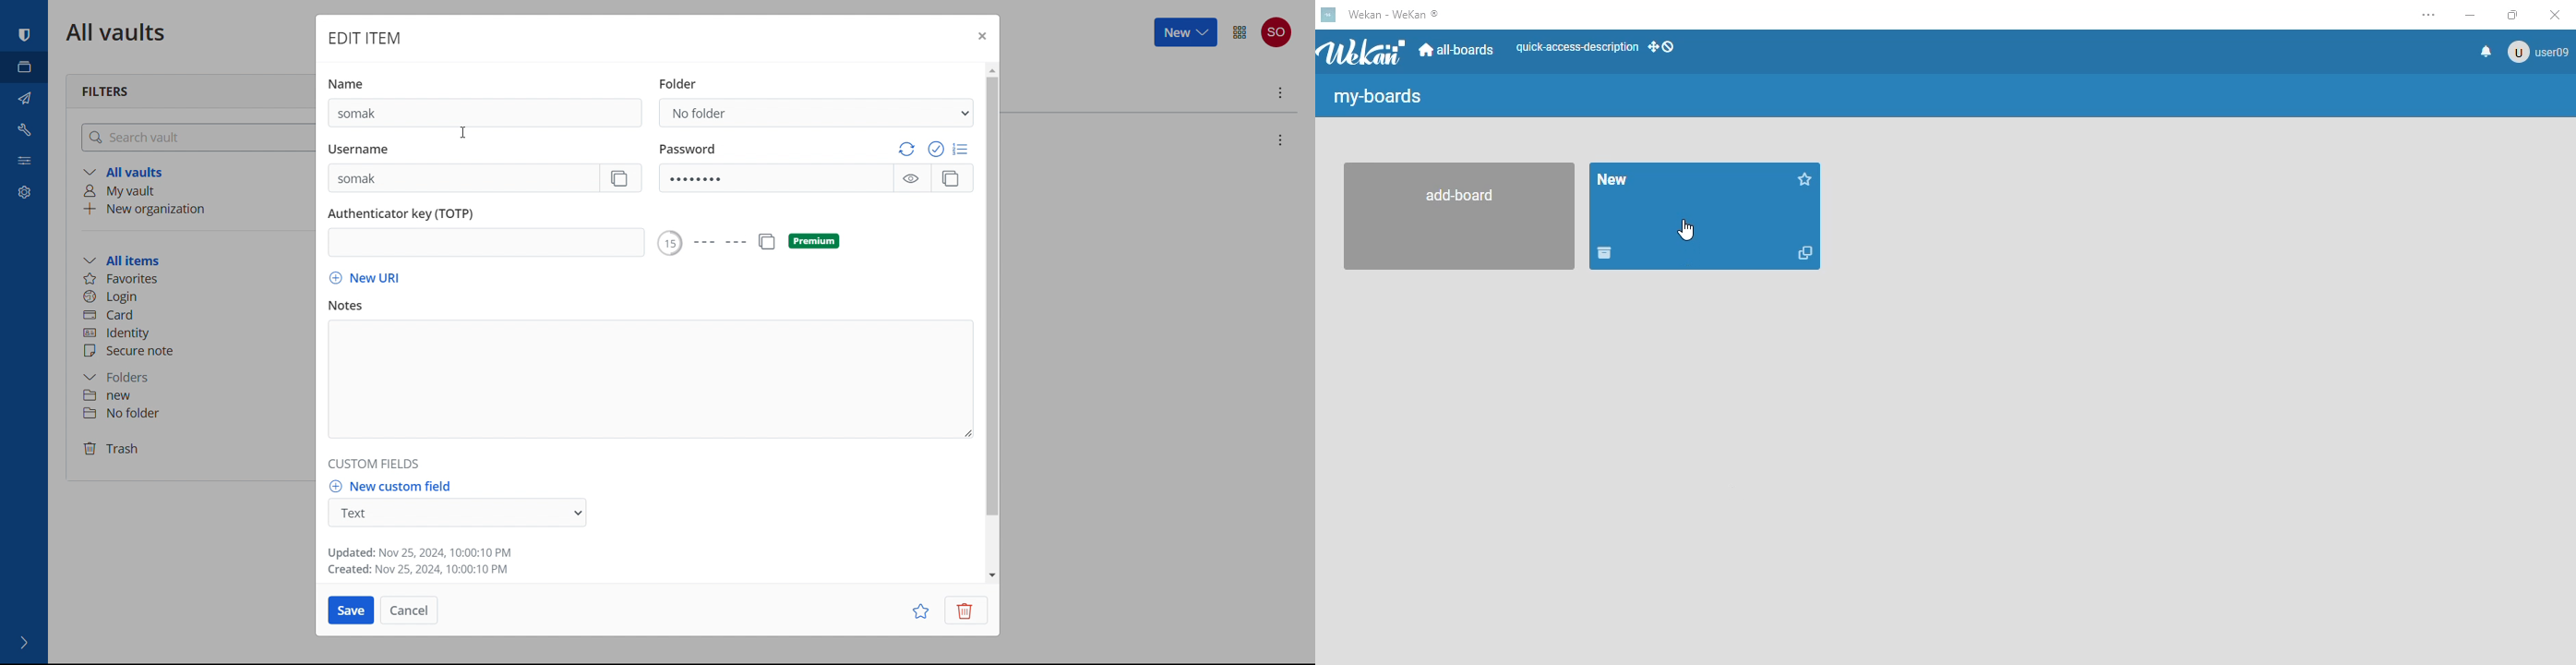  Describe the element at coordinates (992, 573) in the screenshot. I see `scroll down` at that location.